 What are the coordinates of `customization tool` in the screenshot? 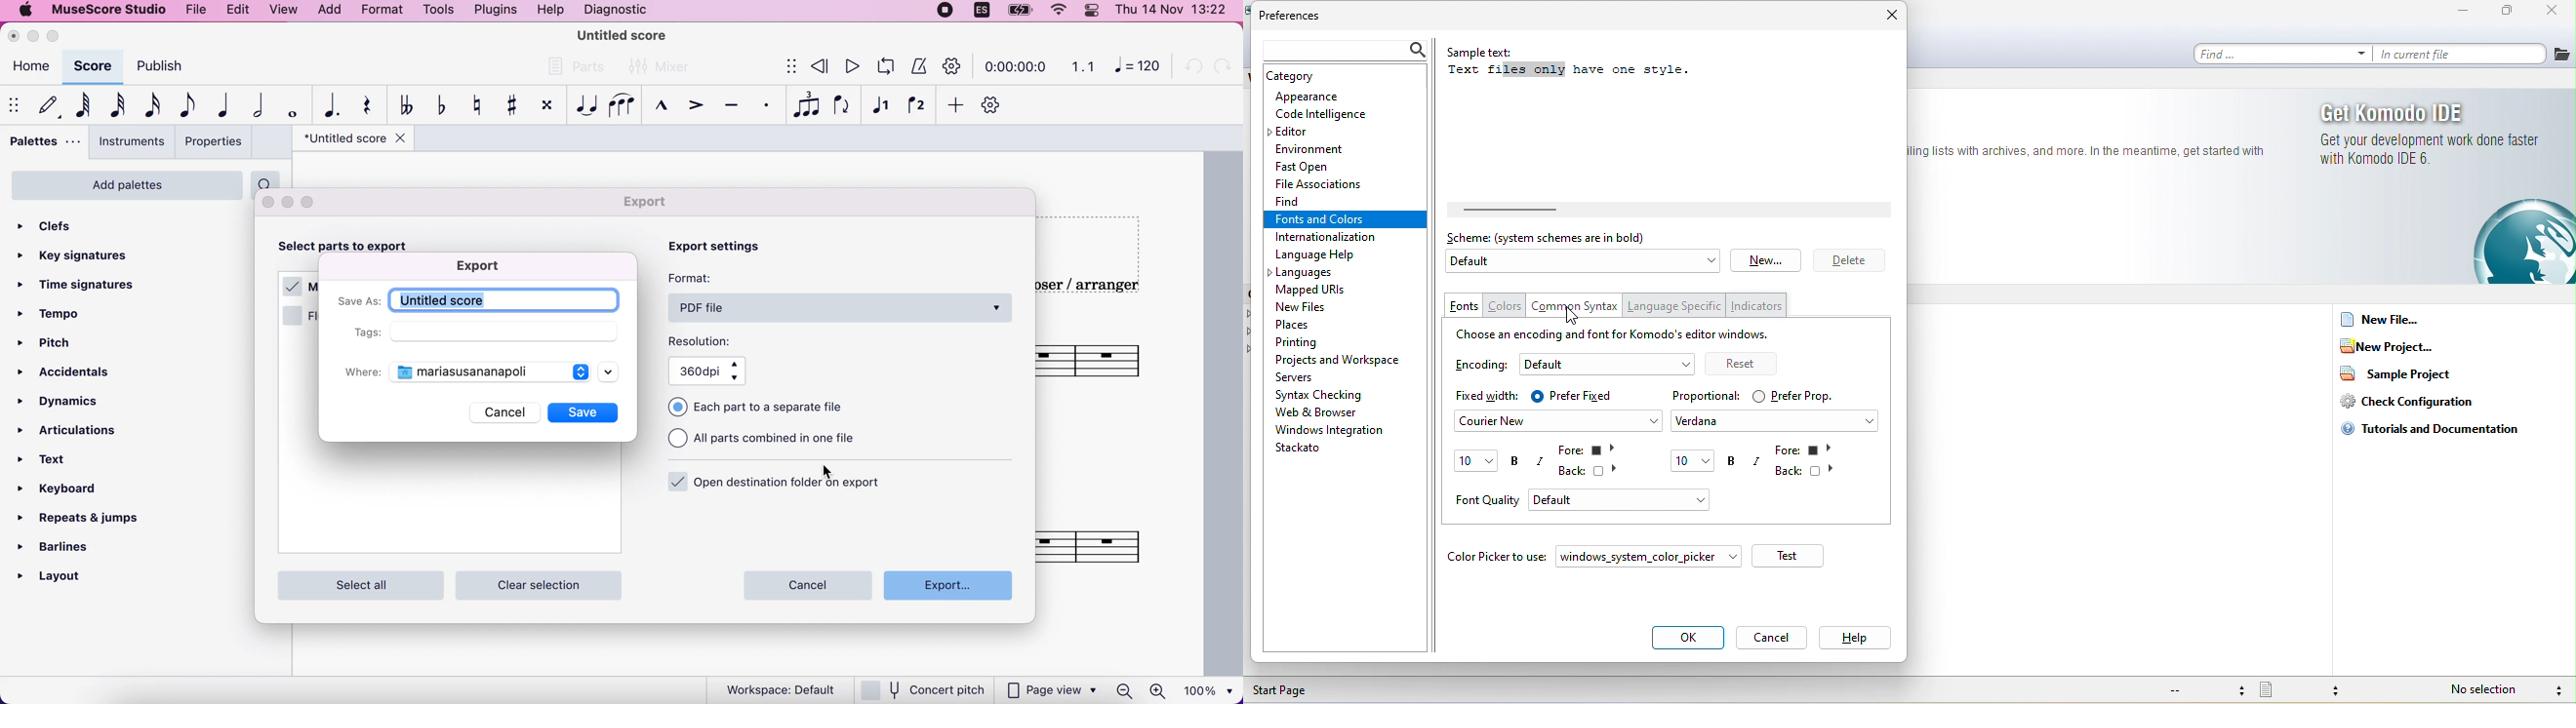 It's located at (949, 66).